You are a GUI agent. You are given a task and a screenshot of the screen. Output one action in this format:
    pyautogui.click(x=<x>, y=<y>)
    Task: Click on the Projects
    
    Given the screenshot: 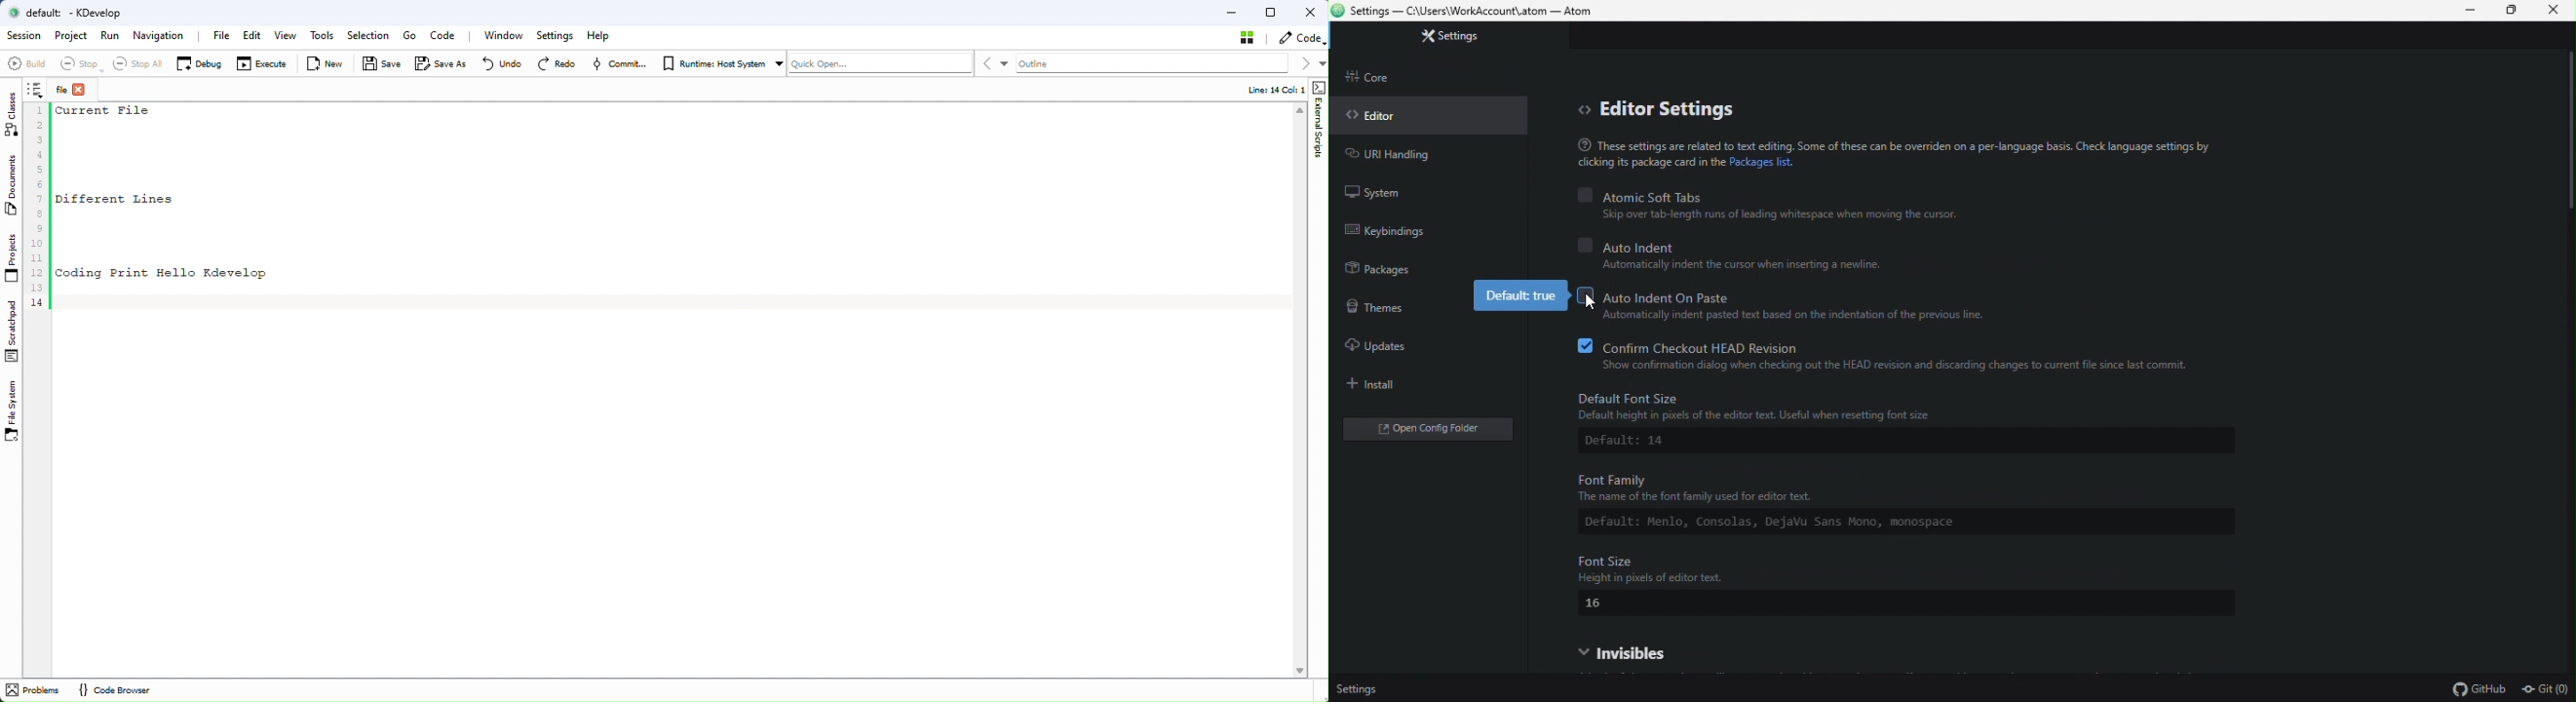 What is the action you would take?
    pyautogui.click(x=12, y=261)
    